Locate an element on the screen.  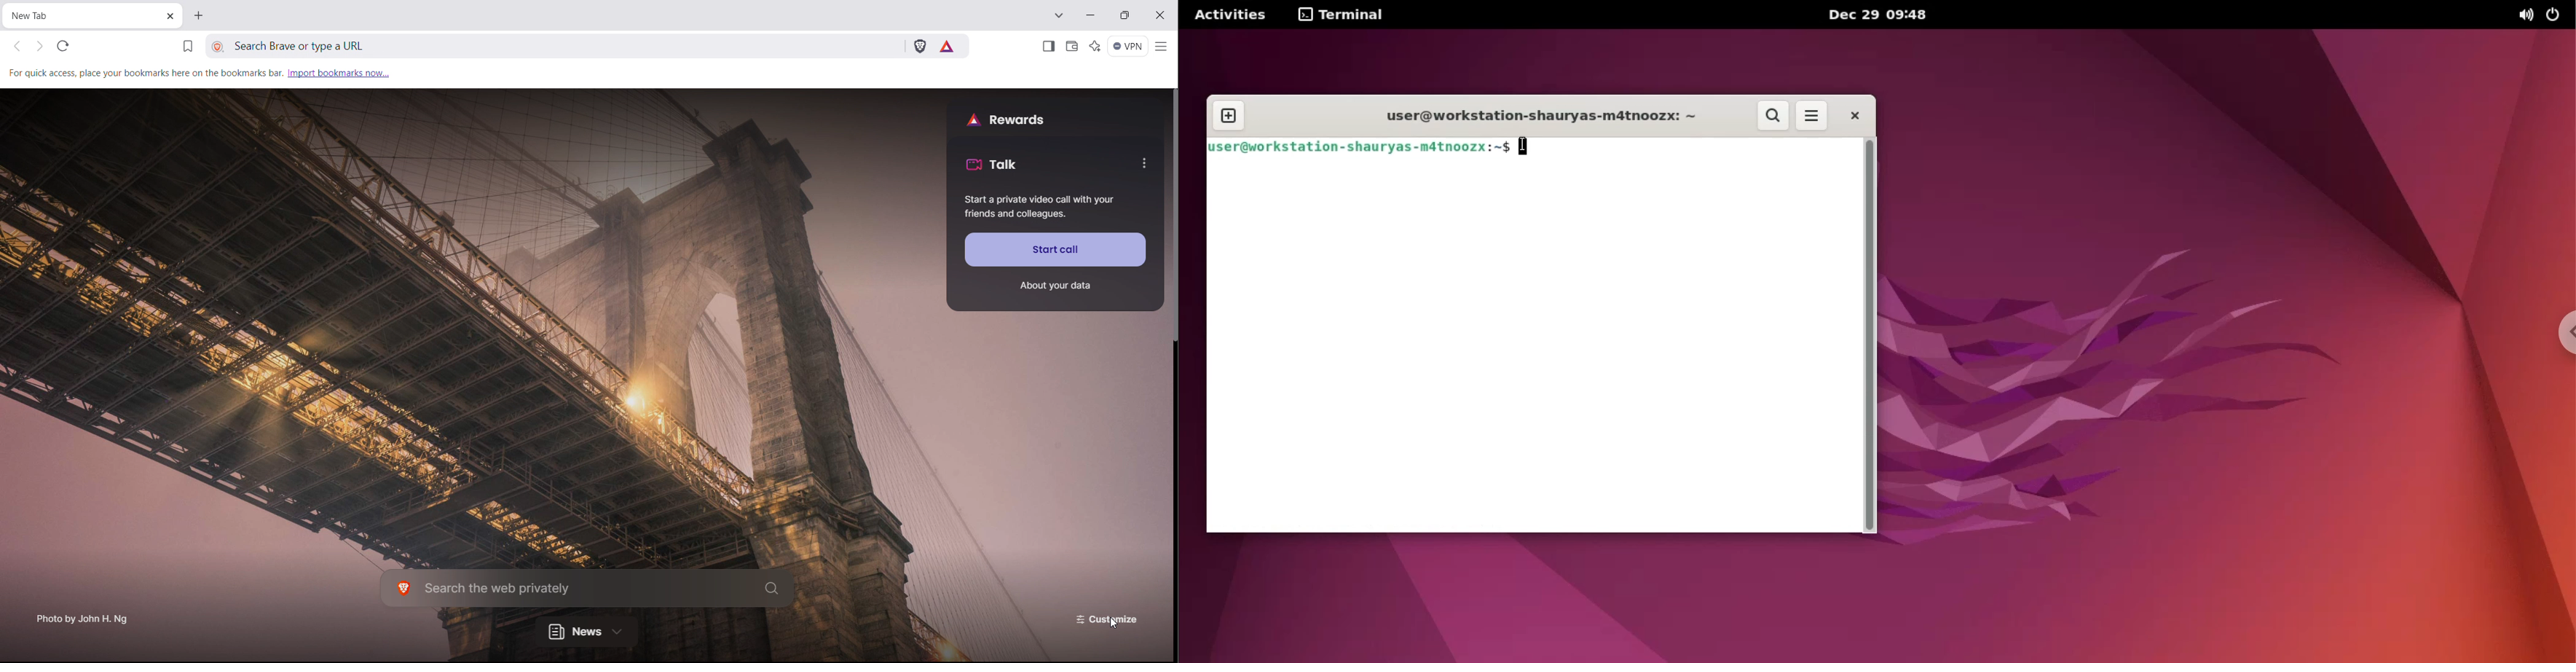
more options is located at coordinates (1813, 115).